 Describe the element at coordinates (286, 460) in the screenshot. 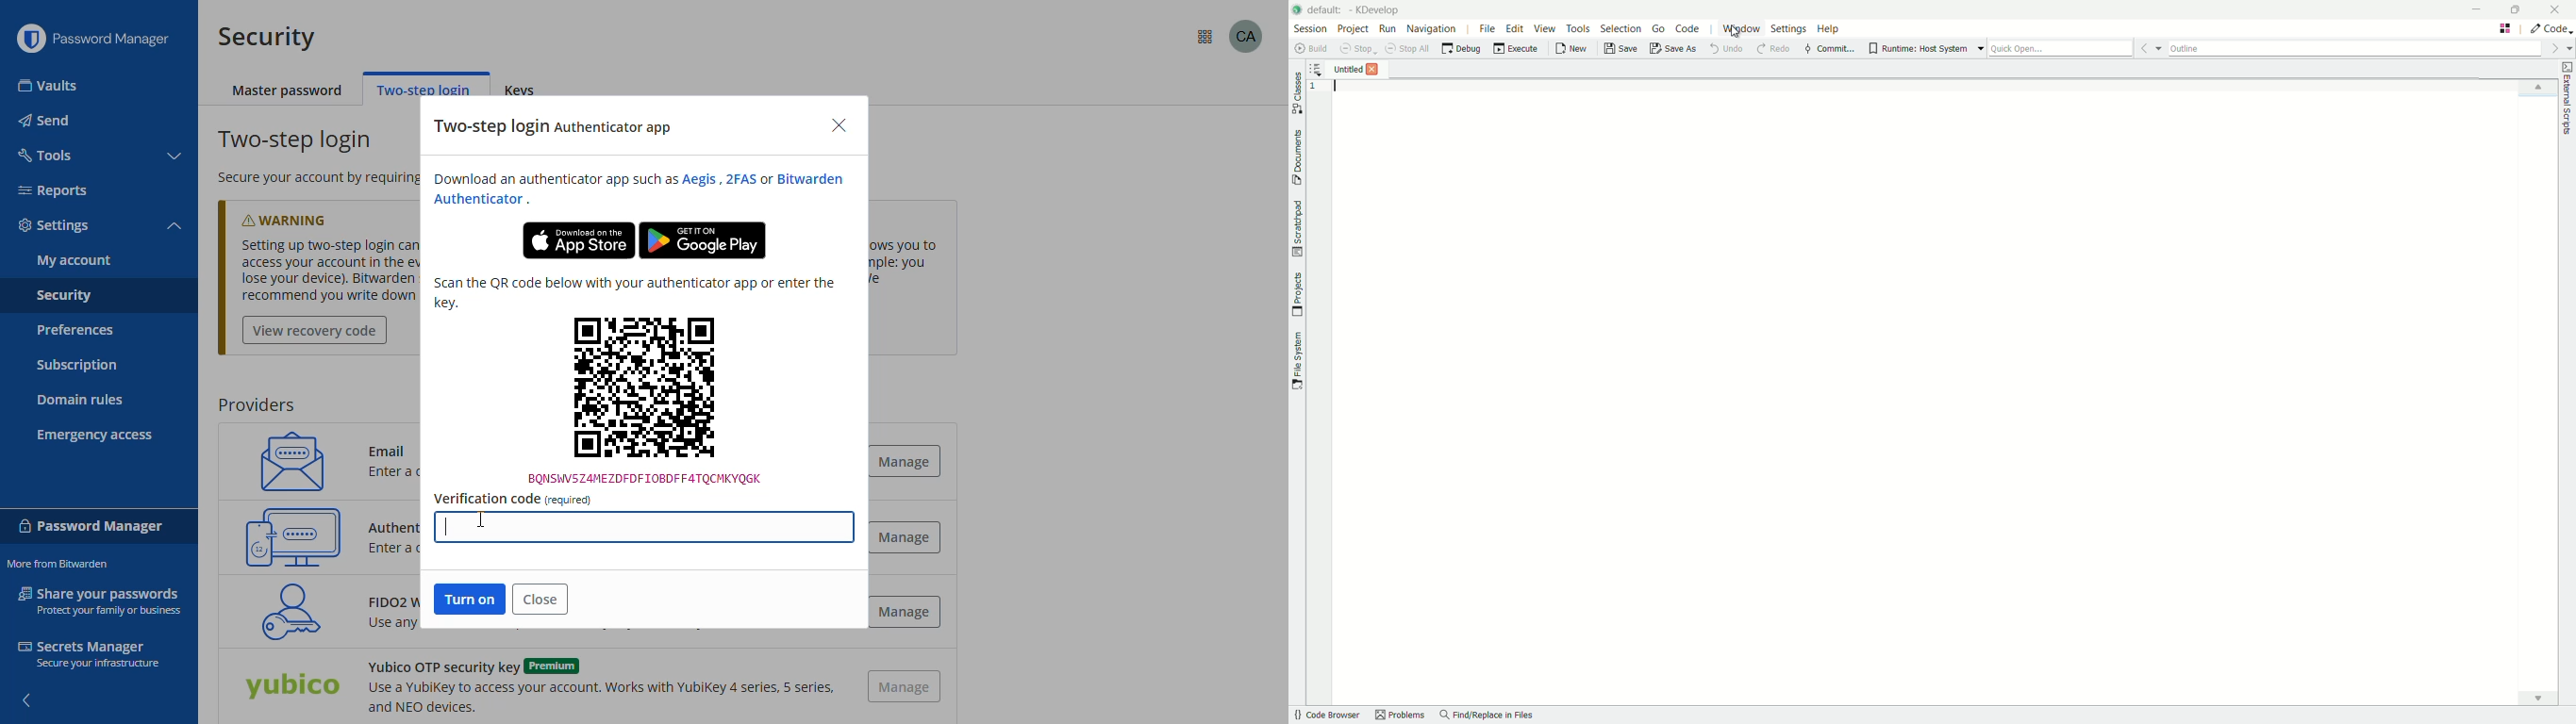

I see `email` at that location.